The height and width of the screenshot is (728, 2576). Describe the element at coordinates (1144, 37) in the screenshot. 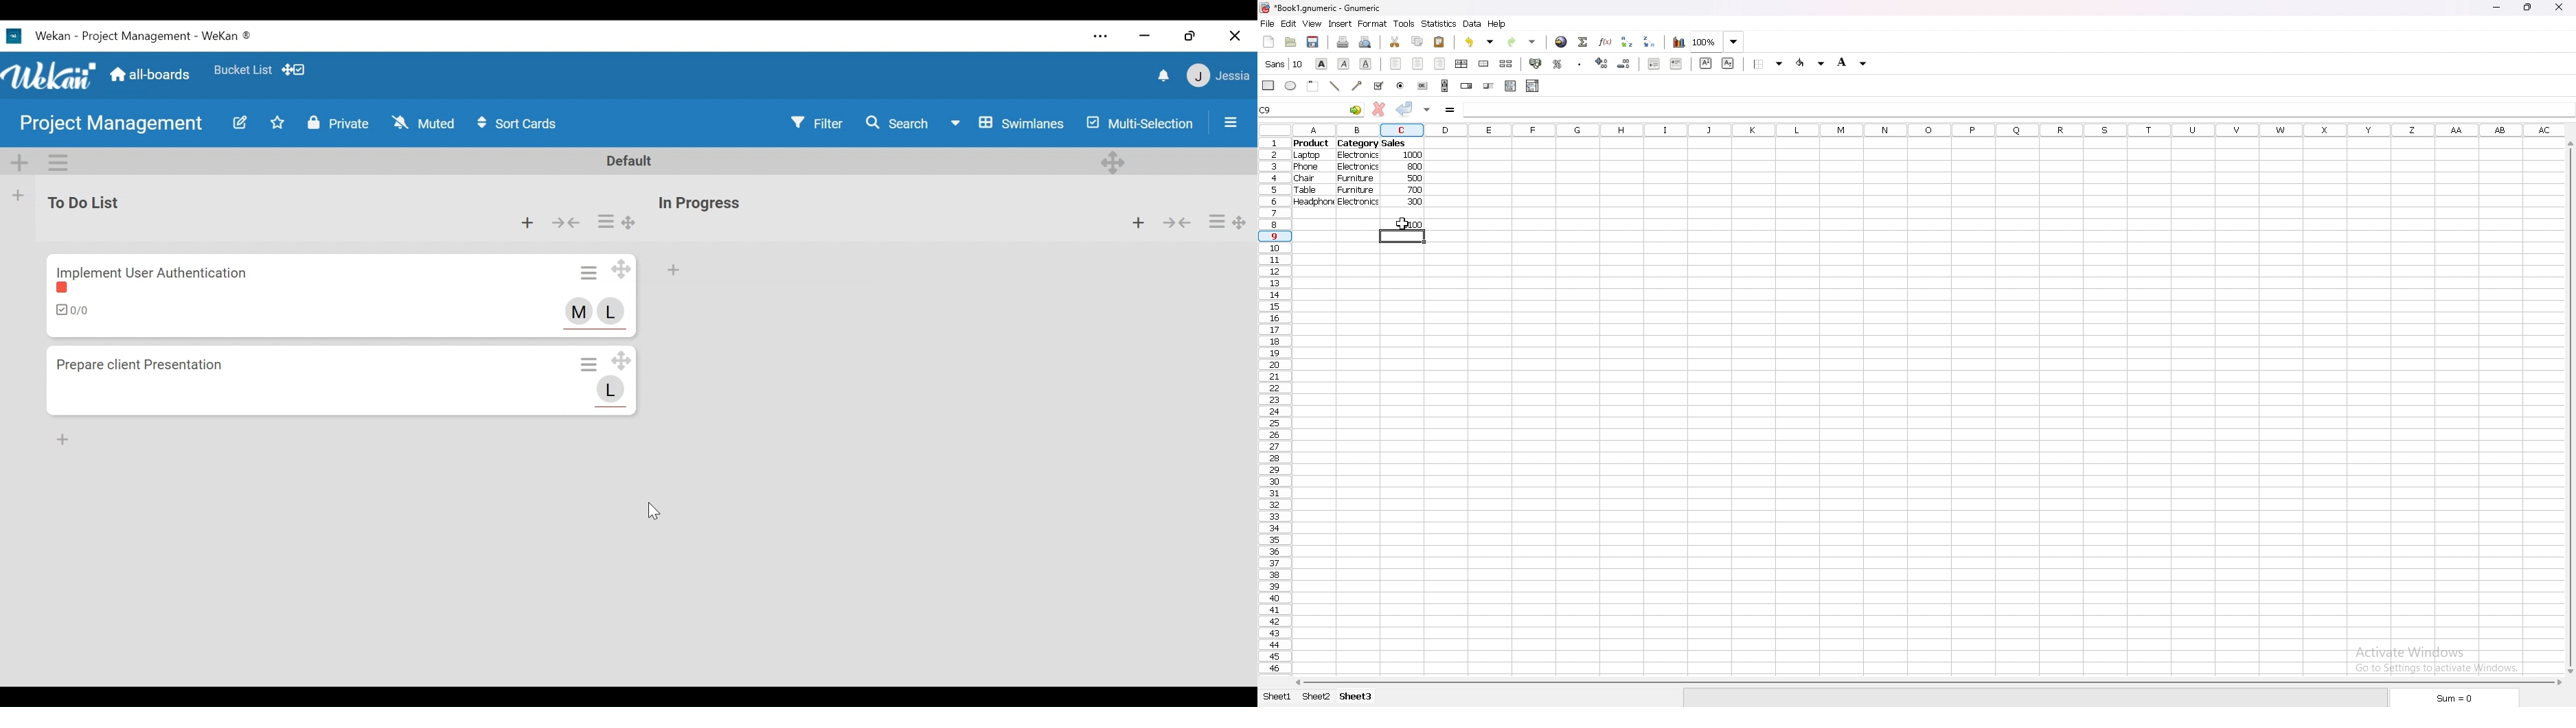

I see `minimize` at that location.